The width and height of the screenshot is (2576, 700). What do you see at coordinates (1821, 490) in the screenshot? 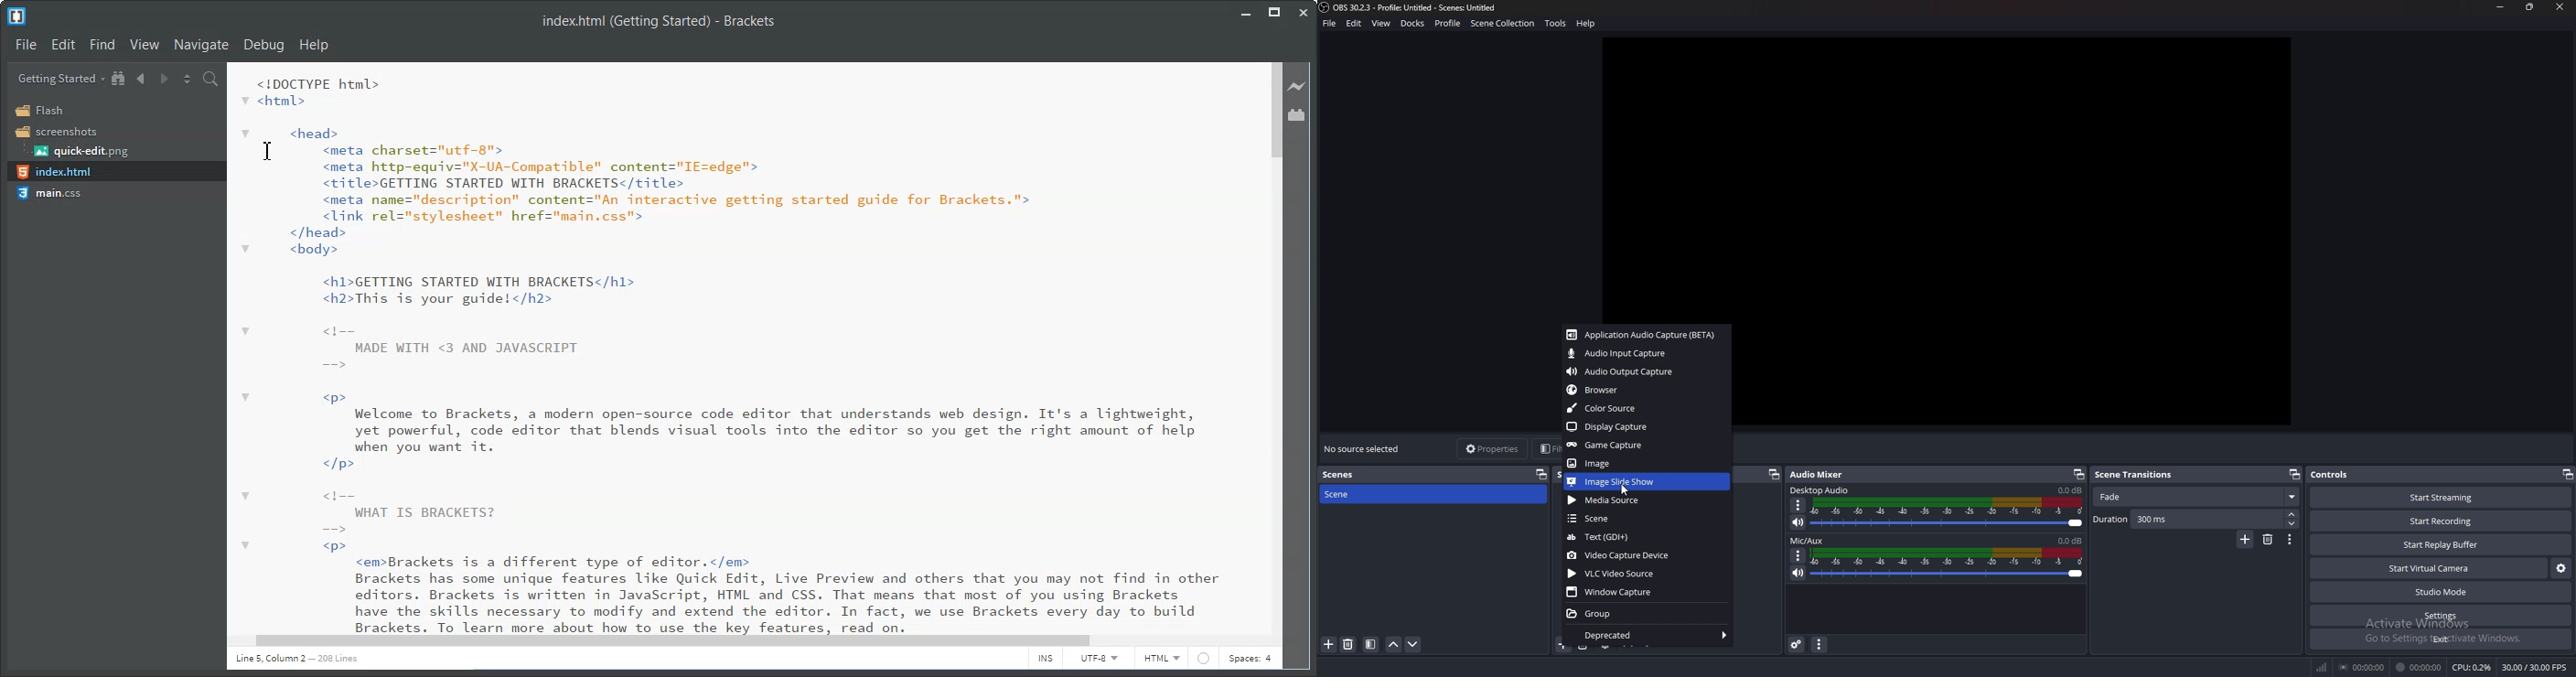
I see `desktop audio` at bounding box center [1821, 490].